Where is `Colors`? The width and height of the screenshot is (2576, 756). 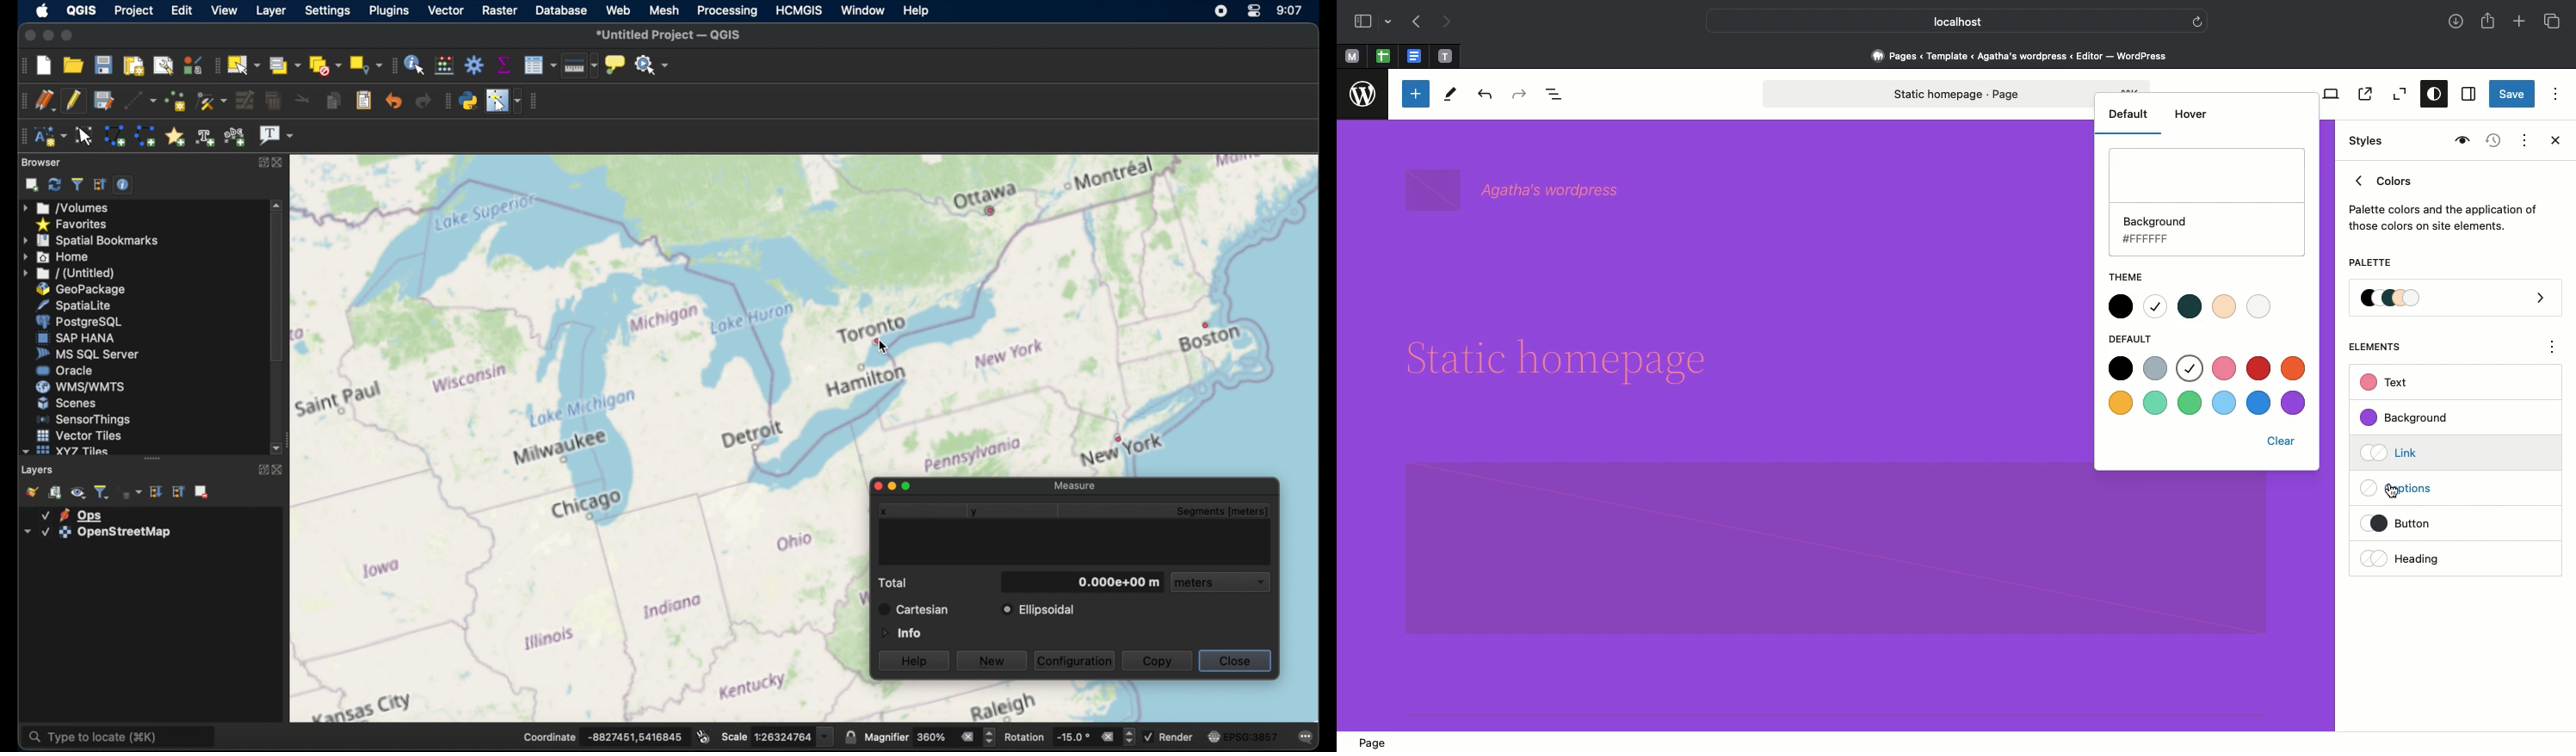
Colors is located at coordinates (2443, 200).